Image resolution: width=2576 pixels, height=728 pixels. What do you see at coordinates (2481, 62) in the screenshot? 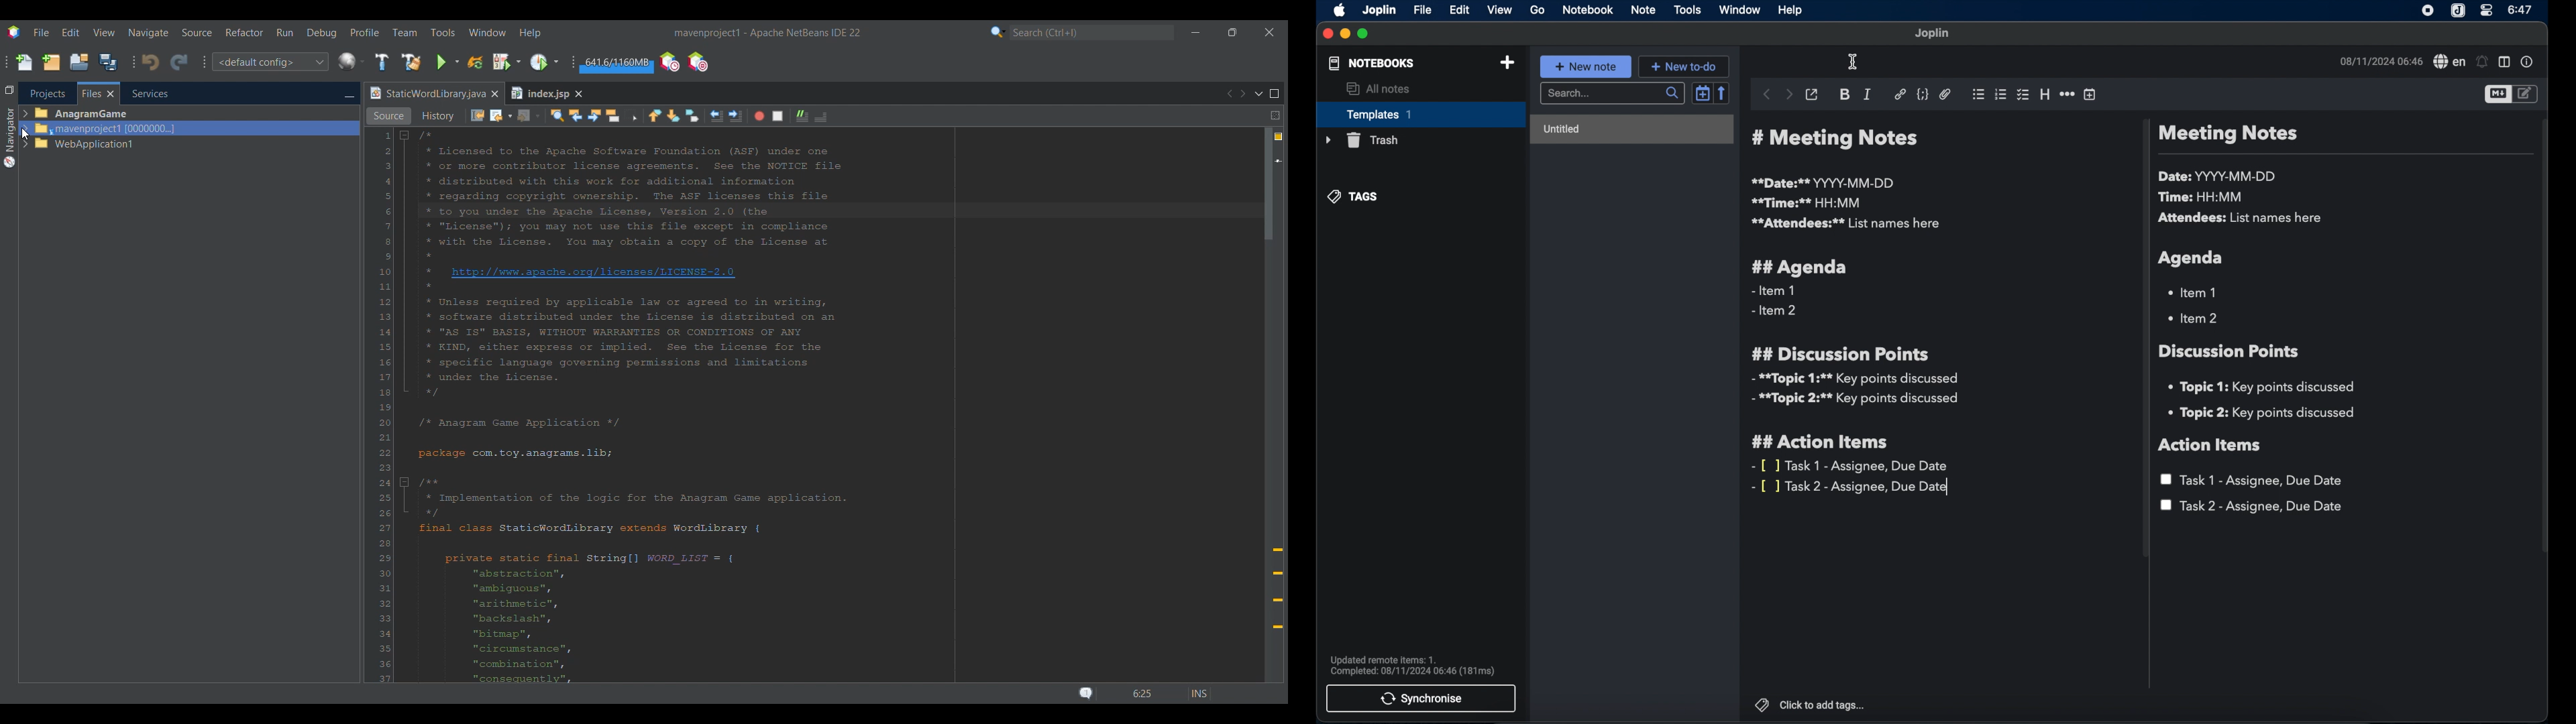
I see `set alarm` at bounding box center [2481, 62].